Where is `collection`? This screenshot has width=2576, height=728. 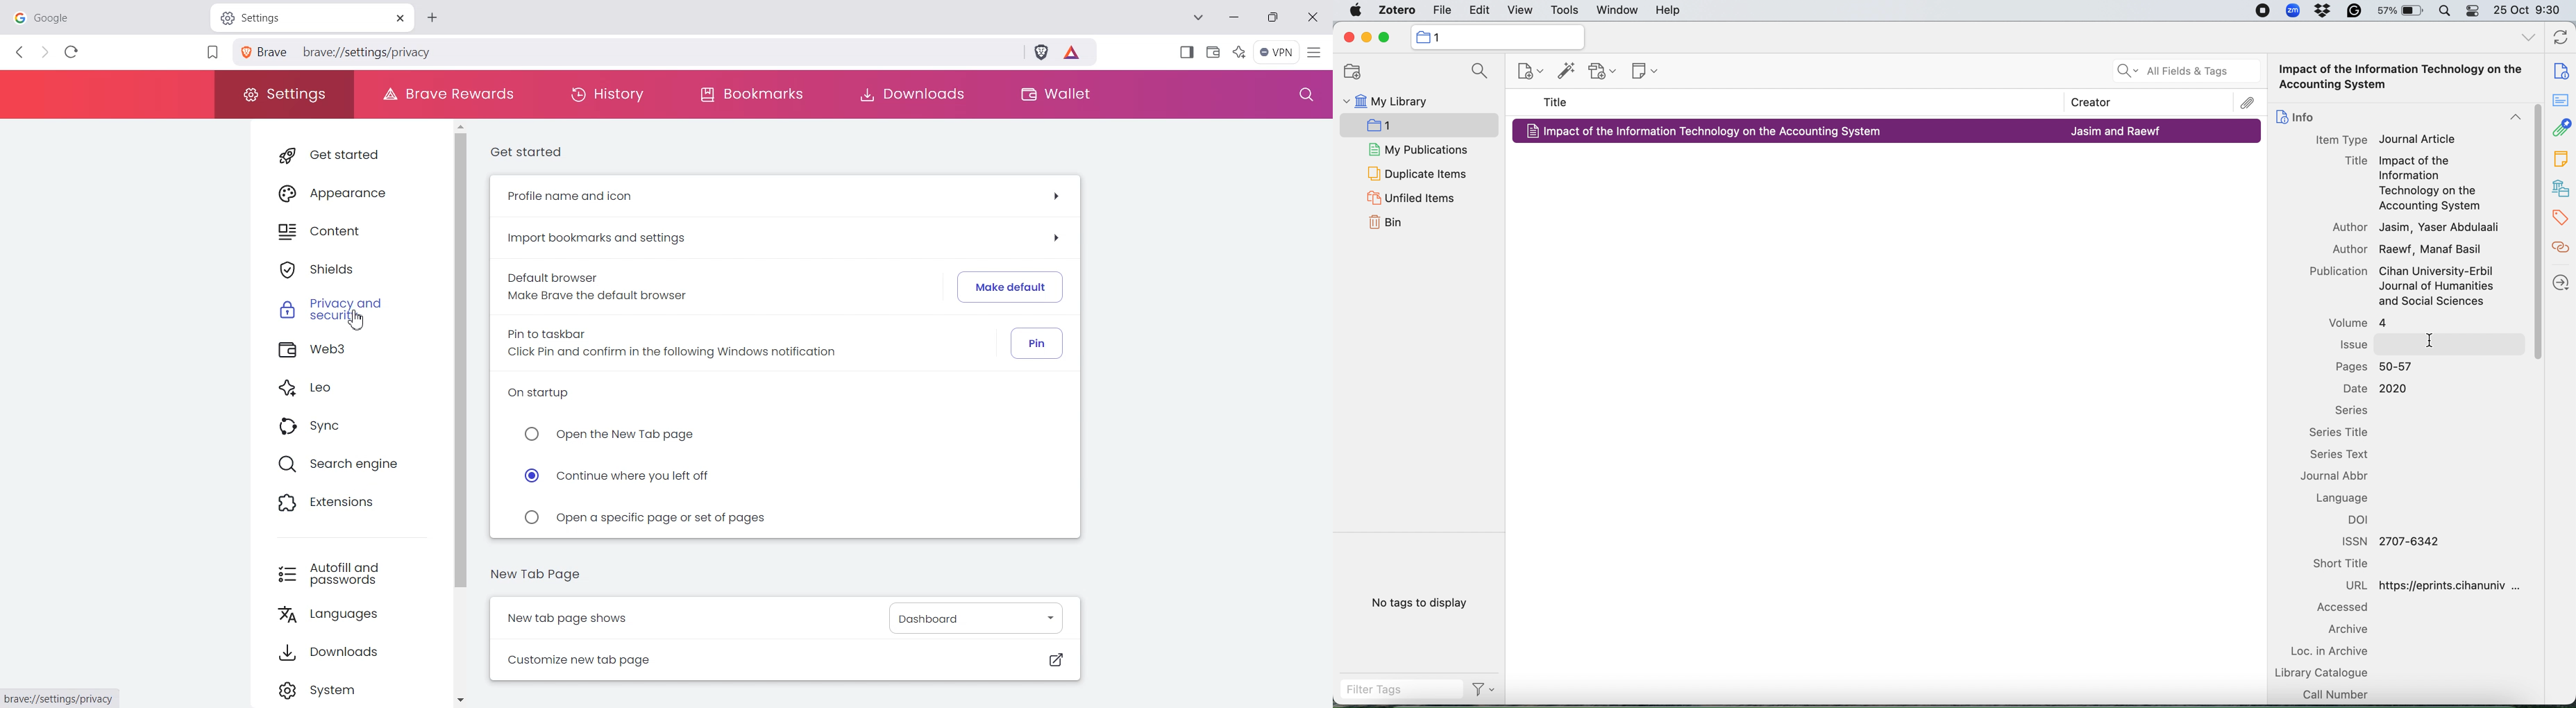 collection is located at coordinates (1498, 37).